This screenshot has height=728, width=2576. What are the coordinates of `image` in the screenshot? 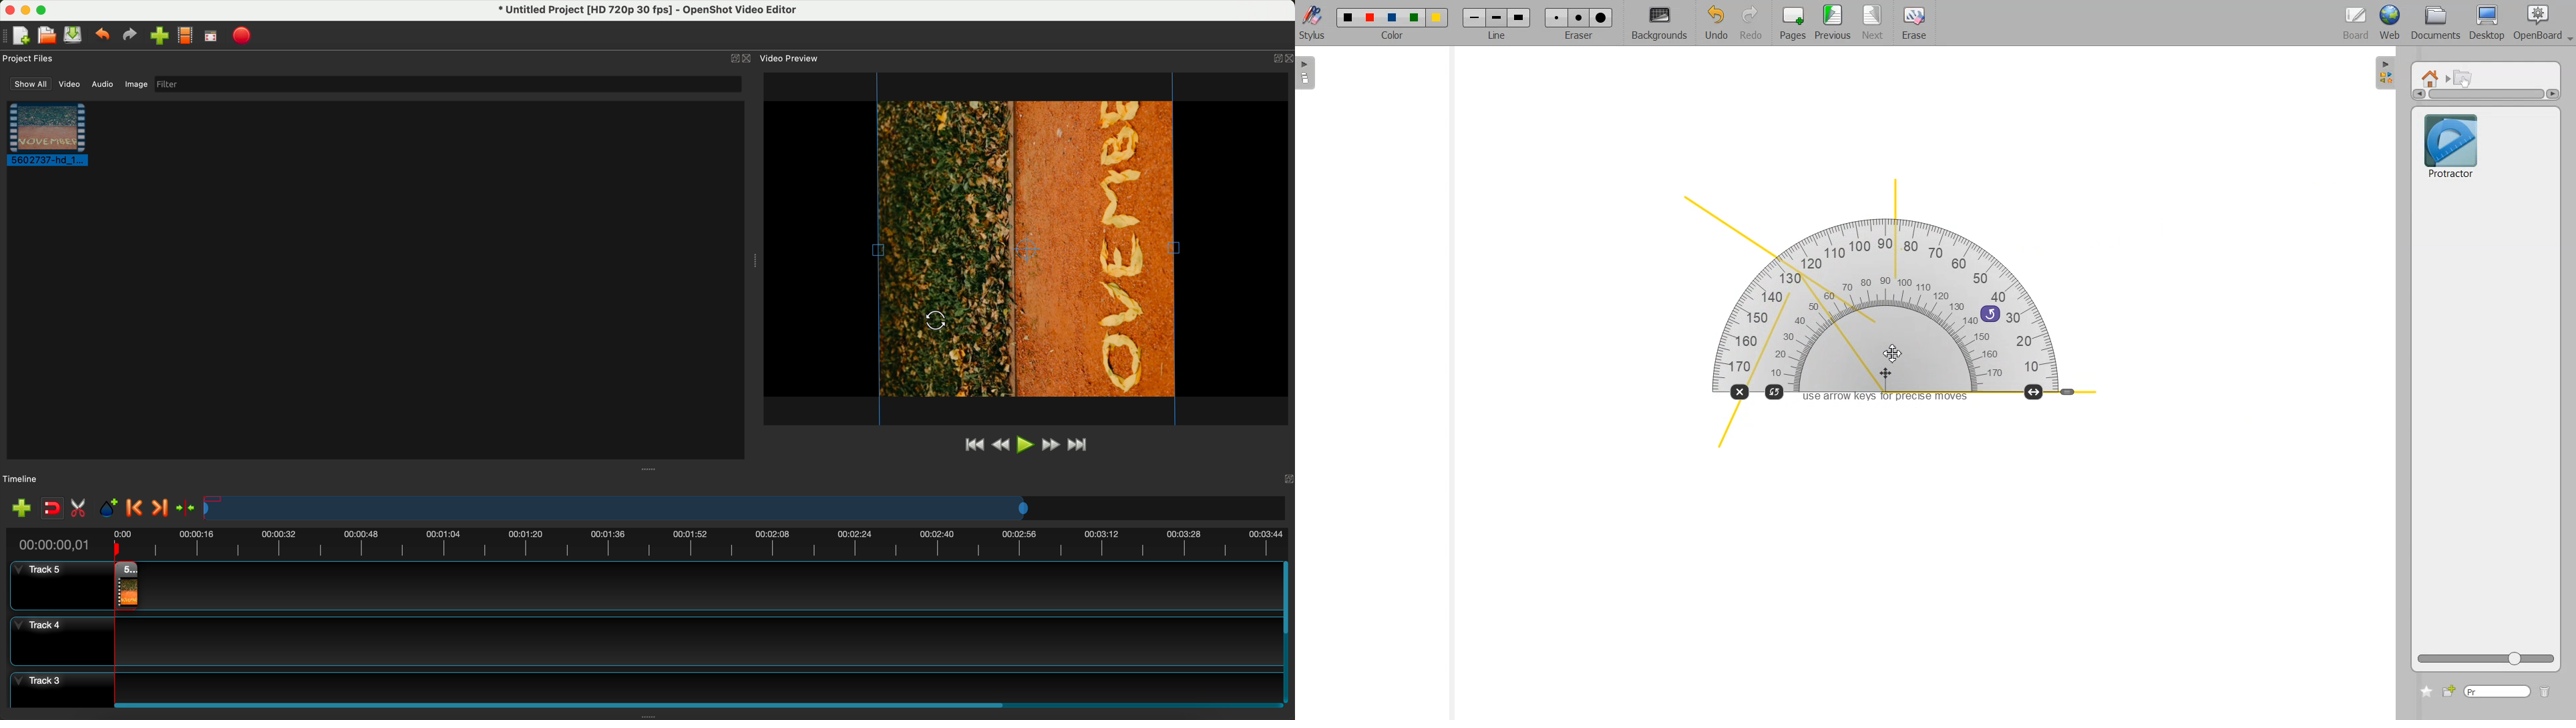 It's located at (136, 84).